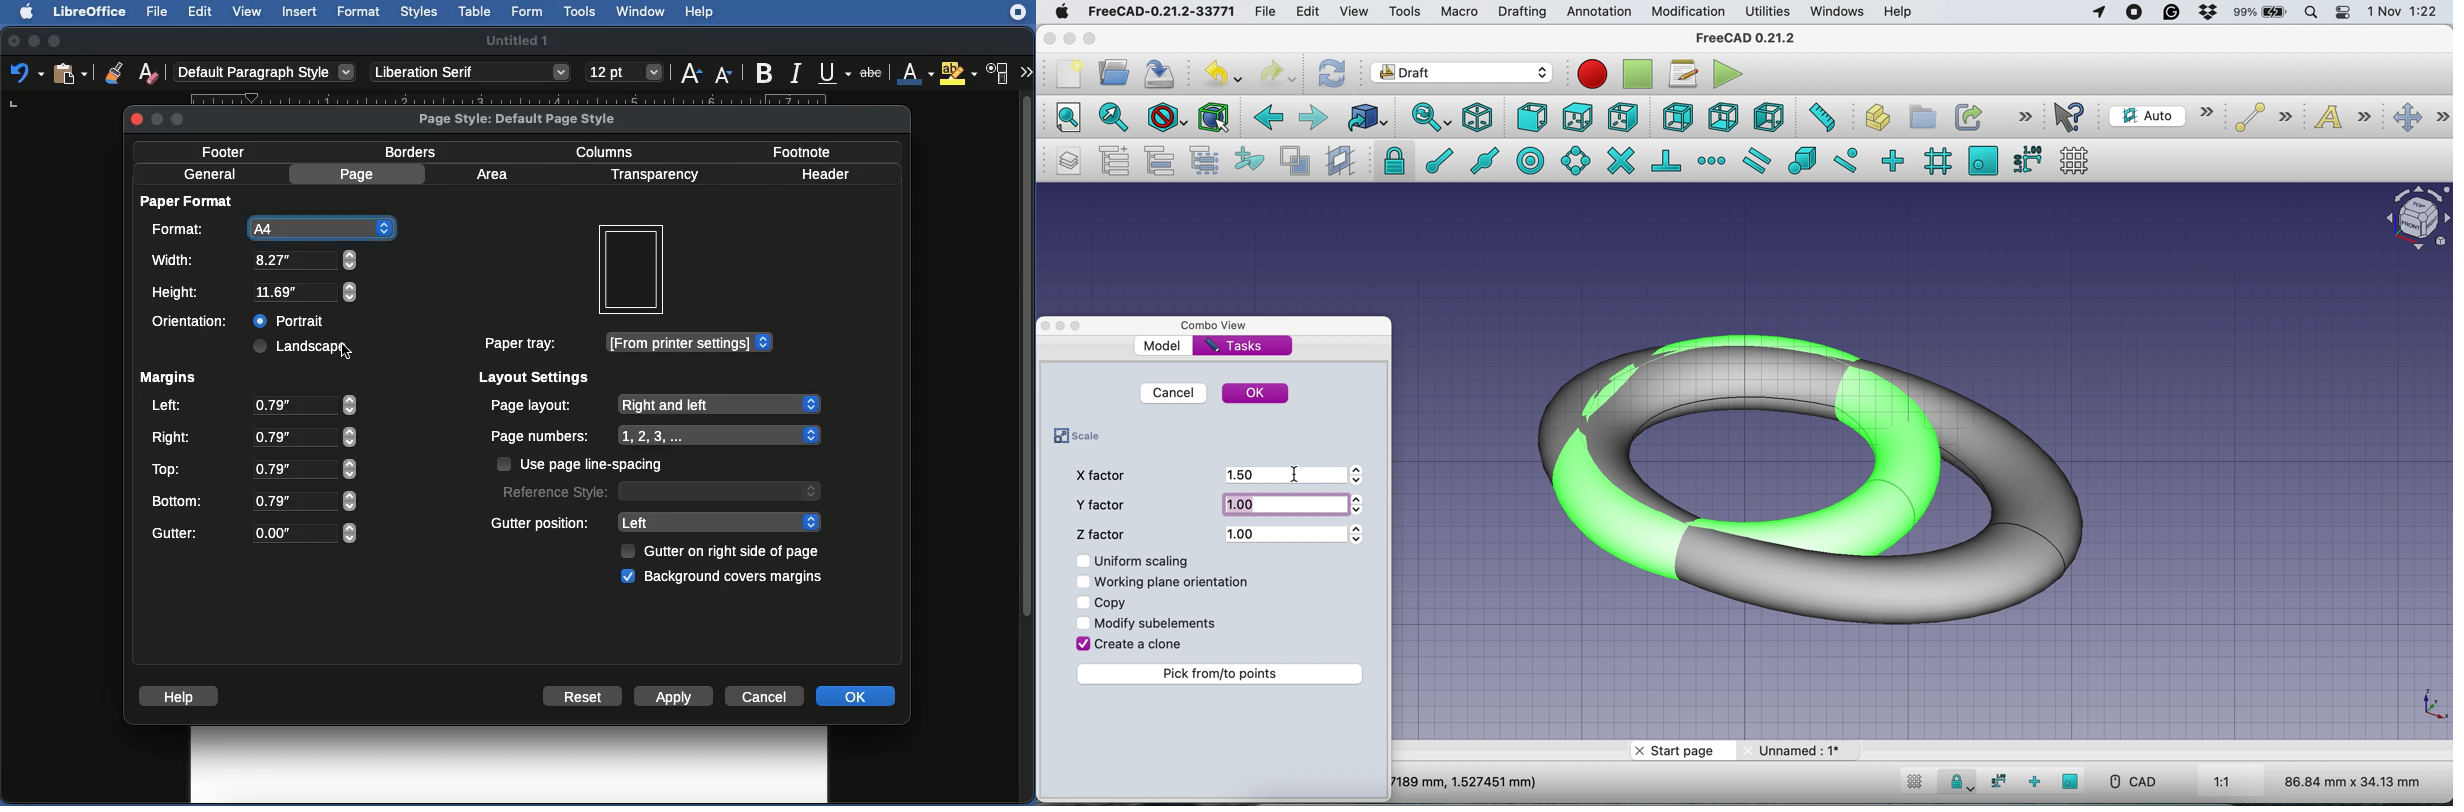 The width and height of the screenshot is (2464, 812). Describe the element at coordinates (1936, 163) in the screenshot. I see `snap grid` at that location.